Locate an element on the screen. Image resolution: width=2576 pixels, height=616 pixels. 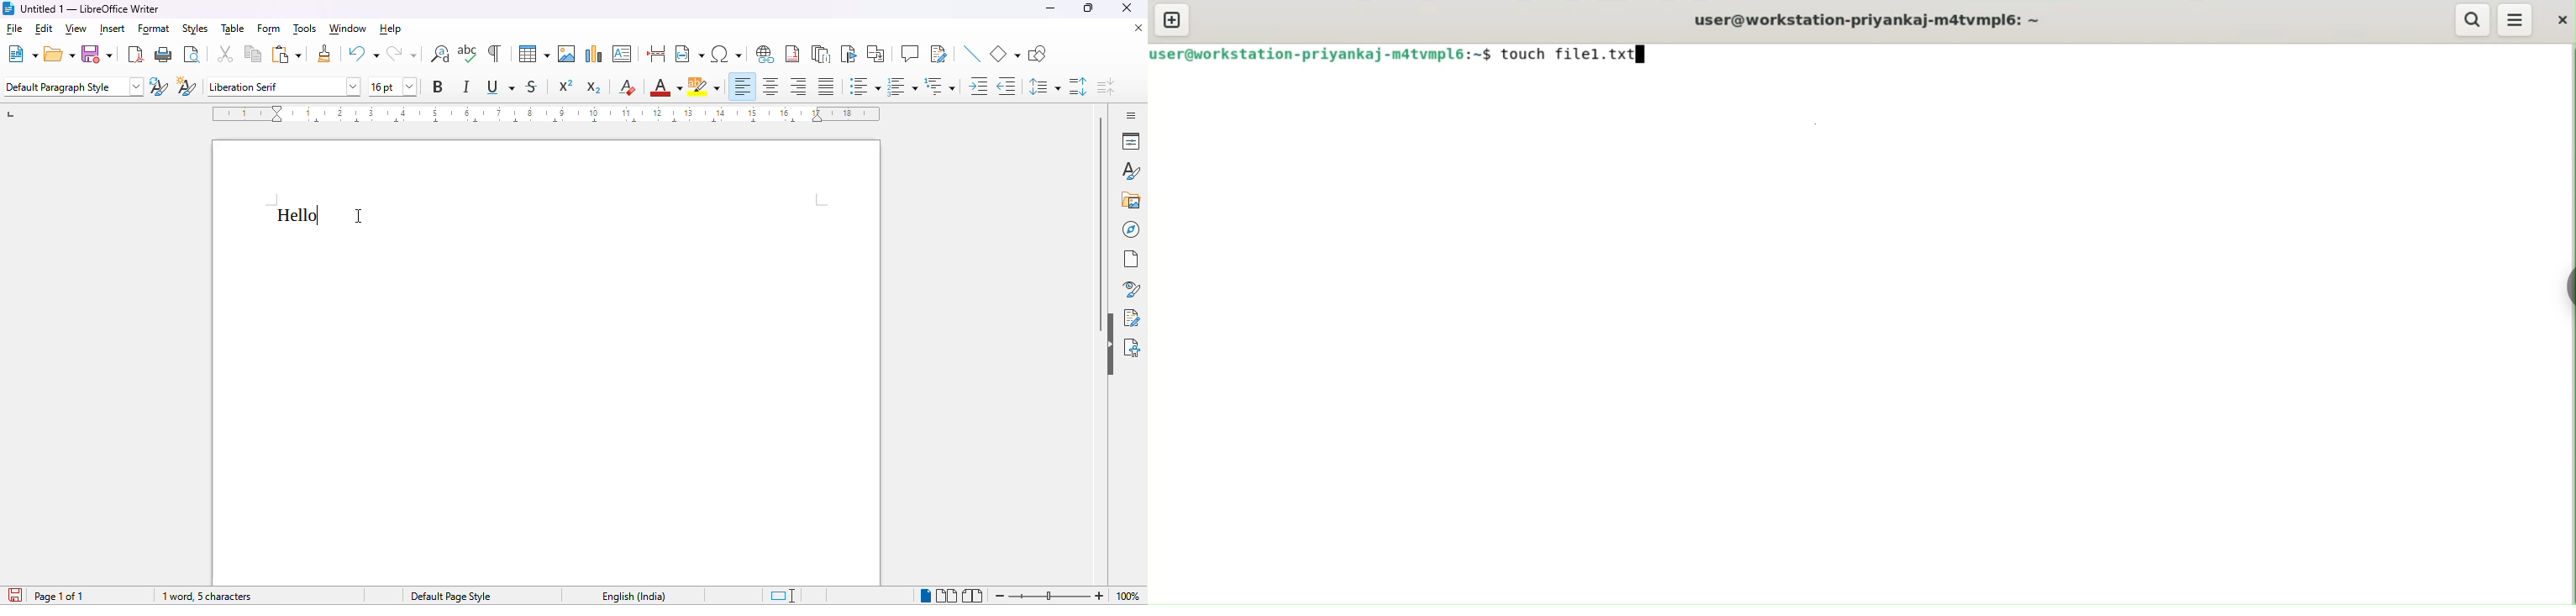
decrease paragraph spacing is located at coordinates (1107, 87).